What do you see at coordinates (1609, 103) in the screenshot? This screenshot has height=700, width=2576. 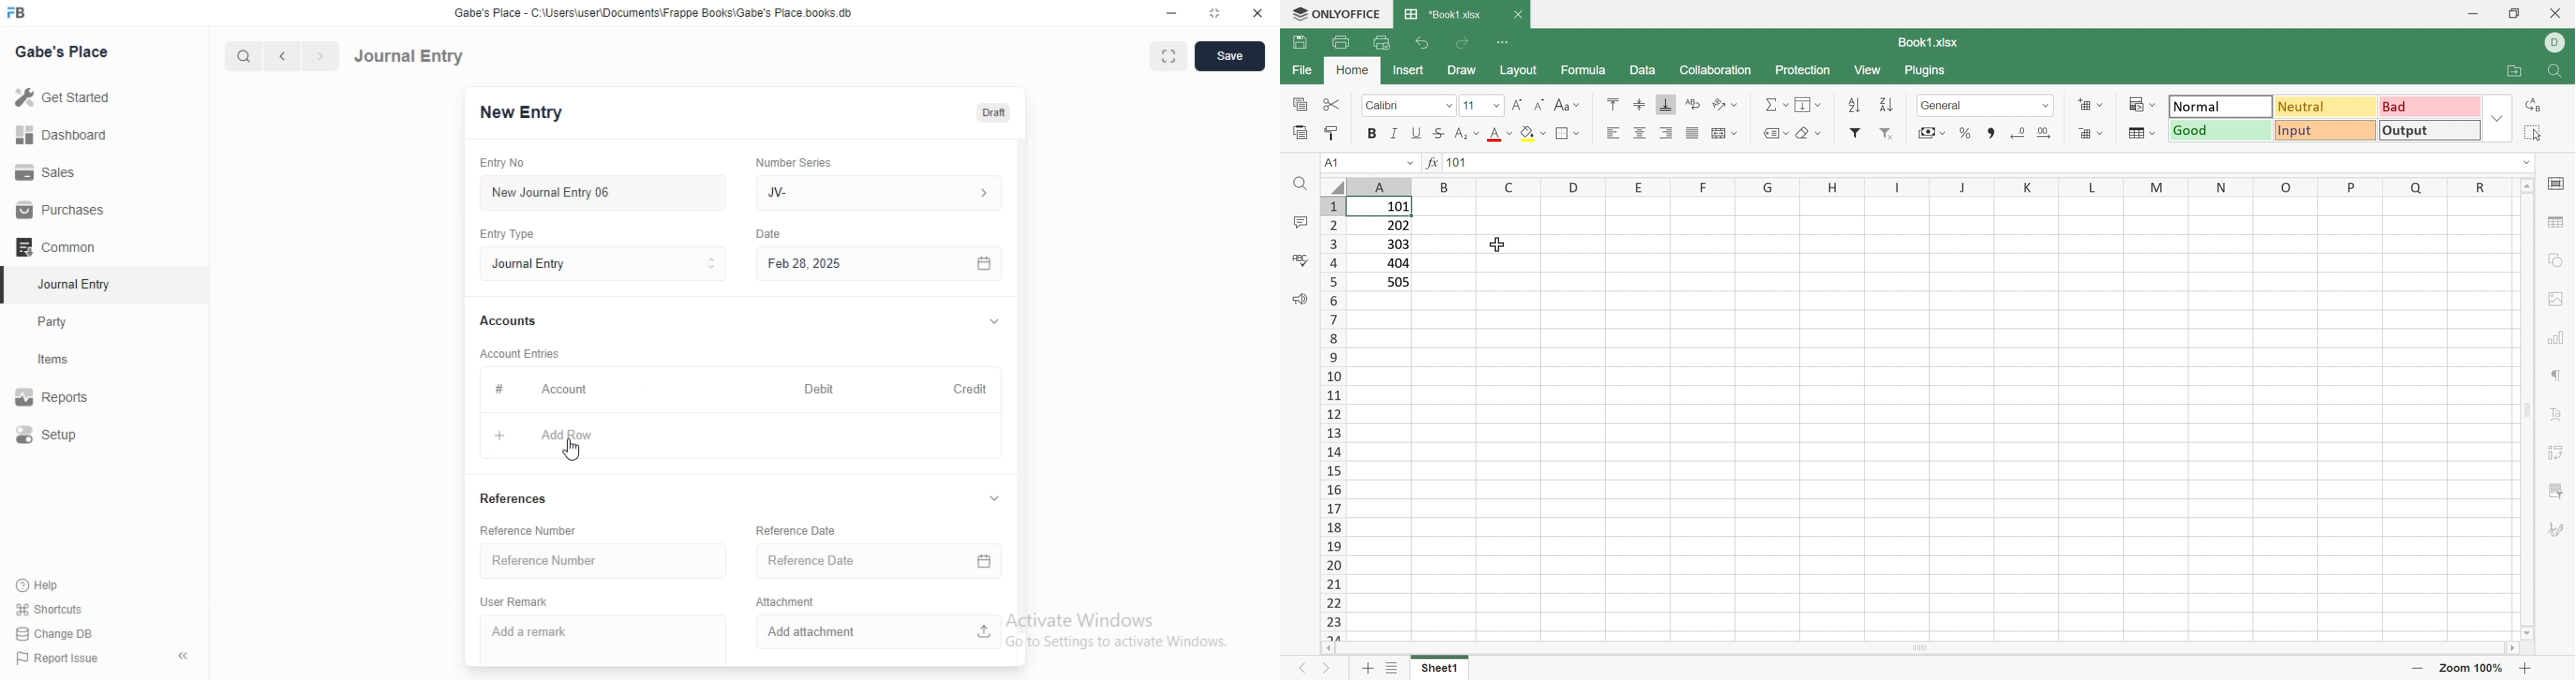 I see `Align Top` at bounding box center [1609, 103].